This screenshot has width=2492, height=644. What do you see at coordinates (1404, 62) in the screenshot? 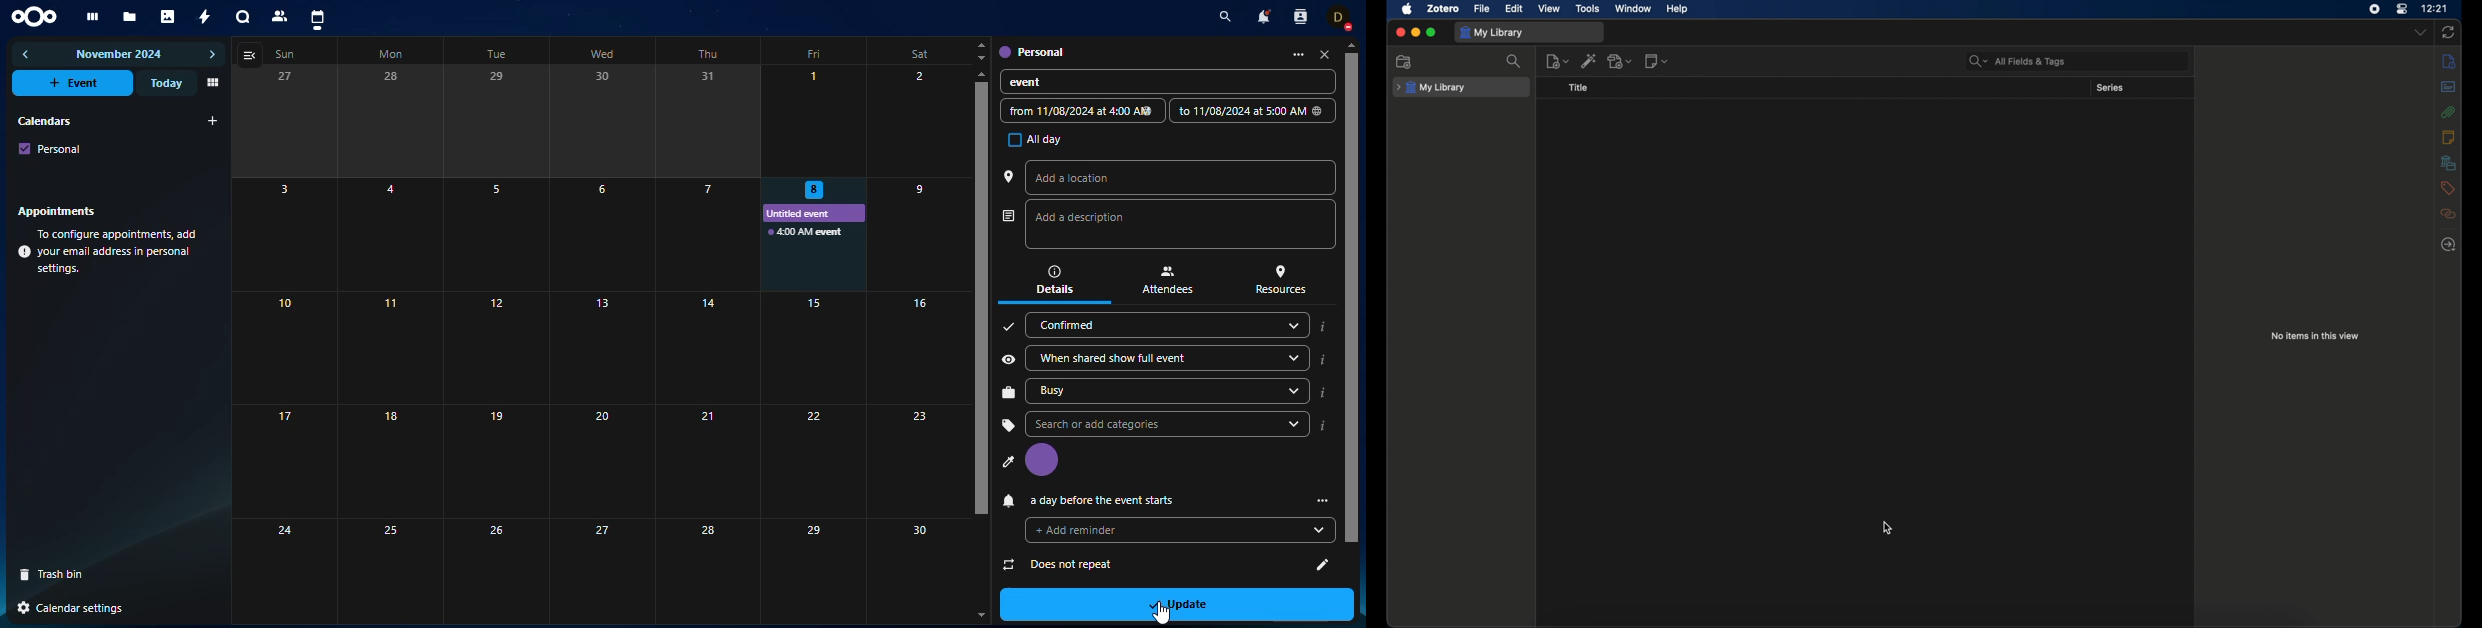
I see `new collections` at bounding box center [1404, 62].